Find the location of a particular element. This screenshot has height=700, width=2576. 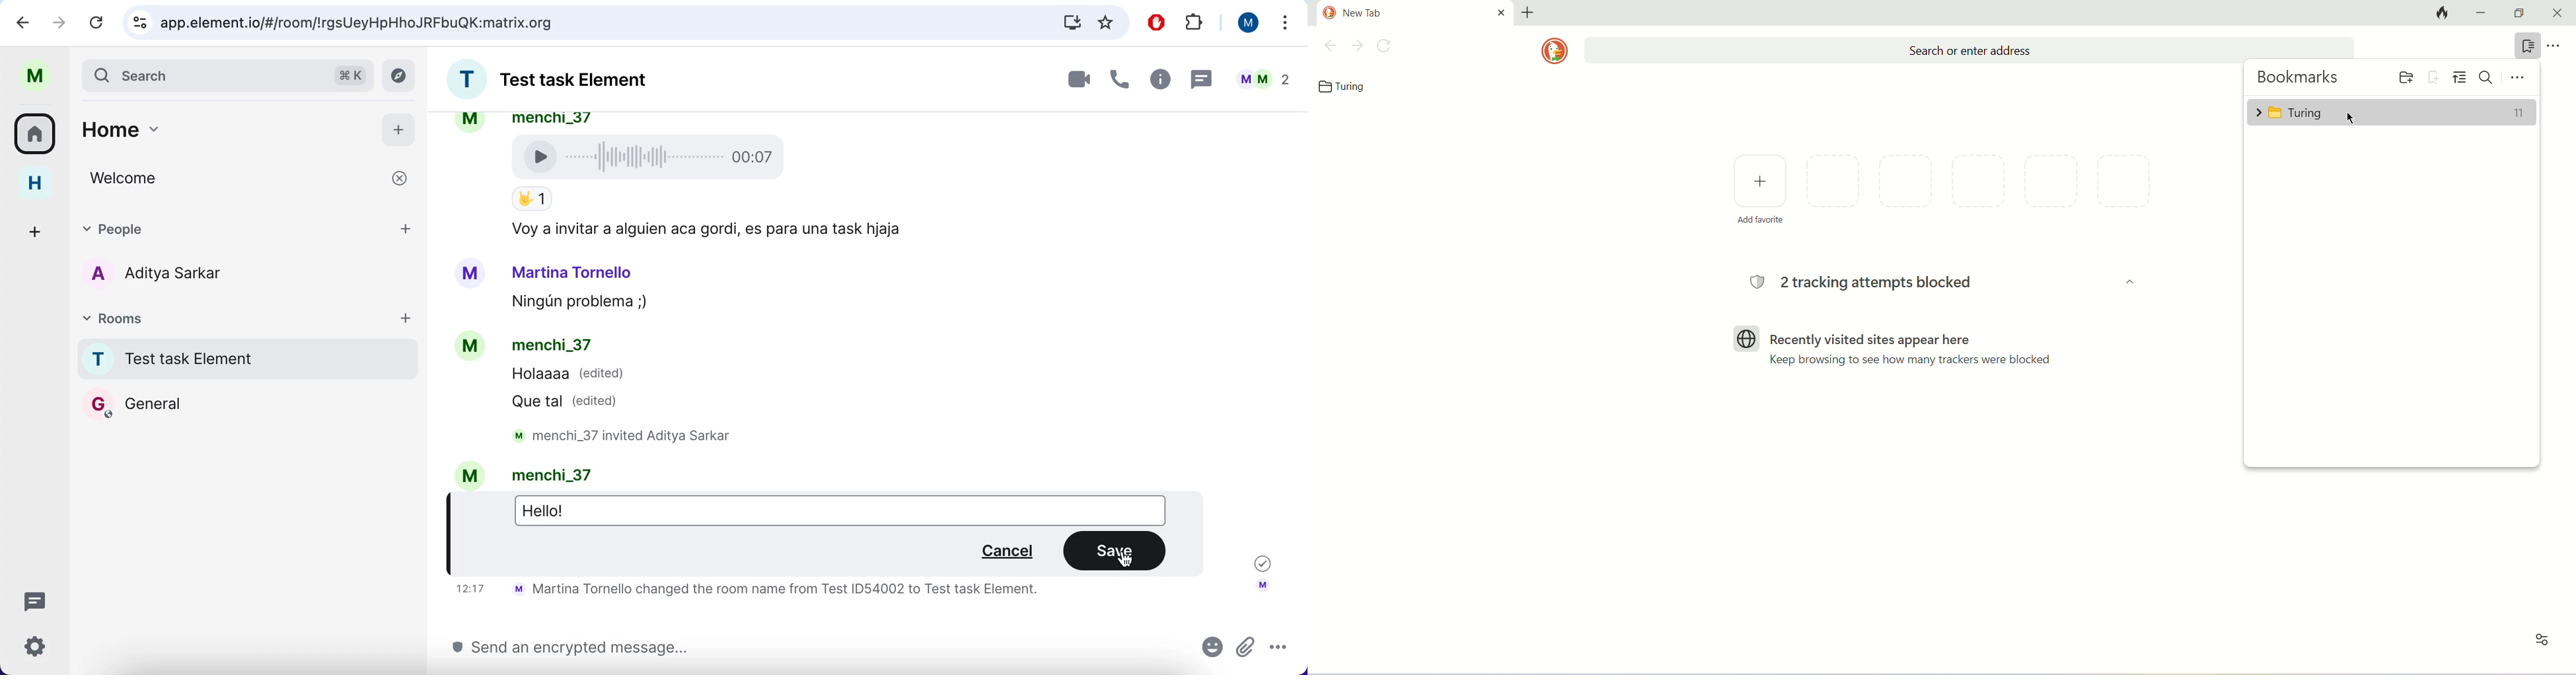

create a space is located at coordinates (30, 227).